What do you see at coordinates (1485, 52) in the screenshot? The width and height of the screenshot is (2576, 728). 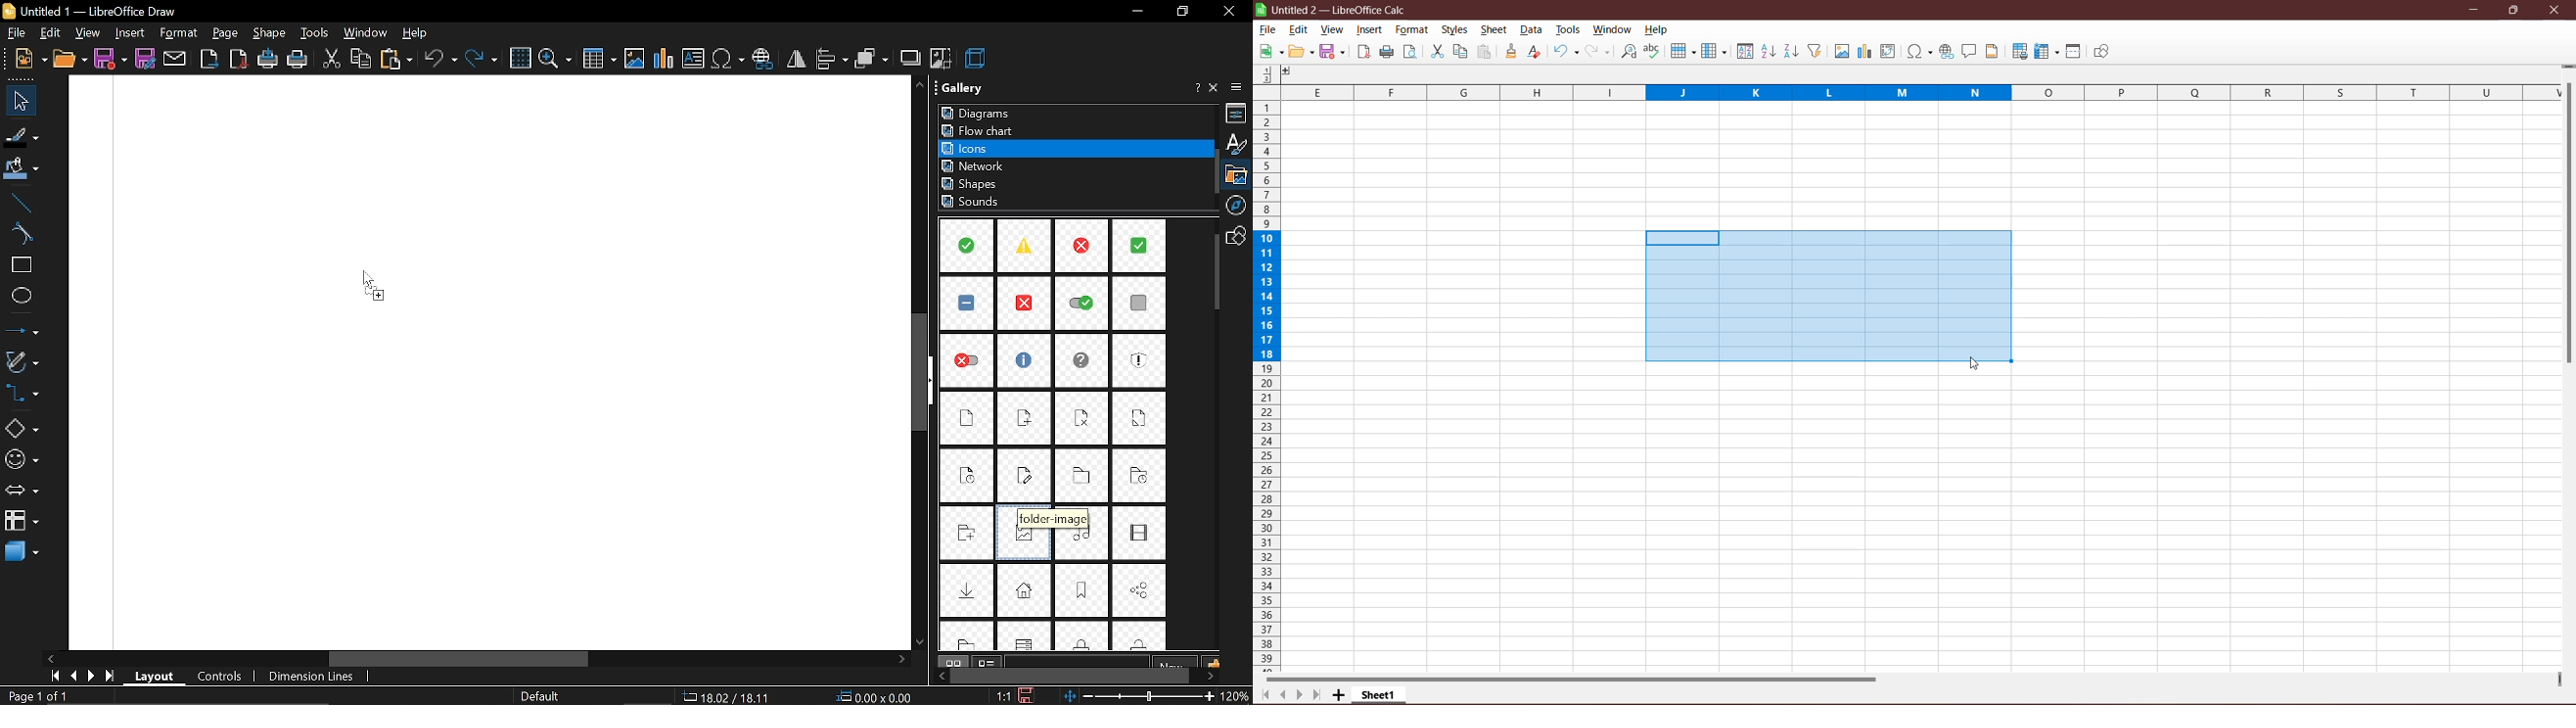 I see `Paste` at bounding box center [1485, 52].